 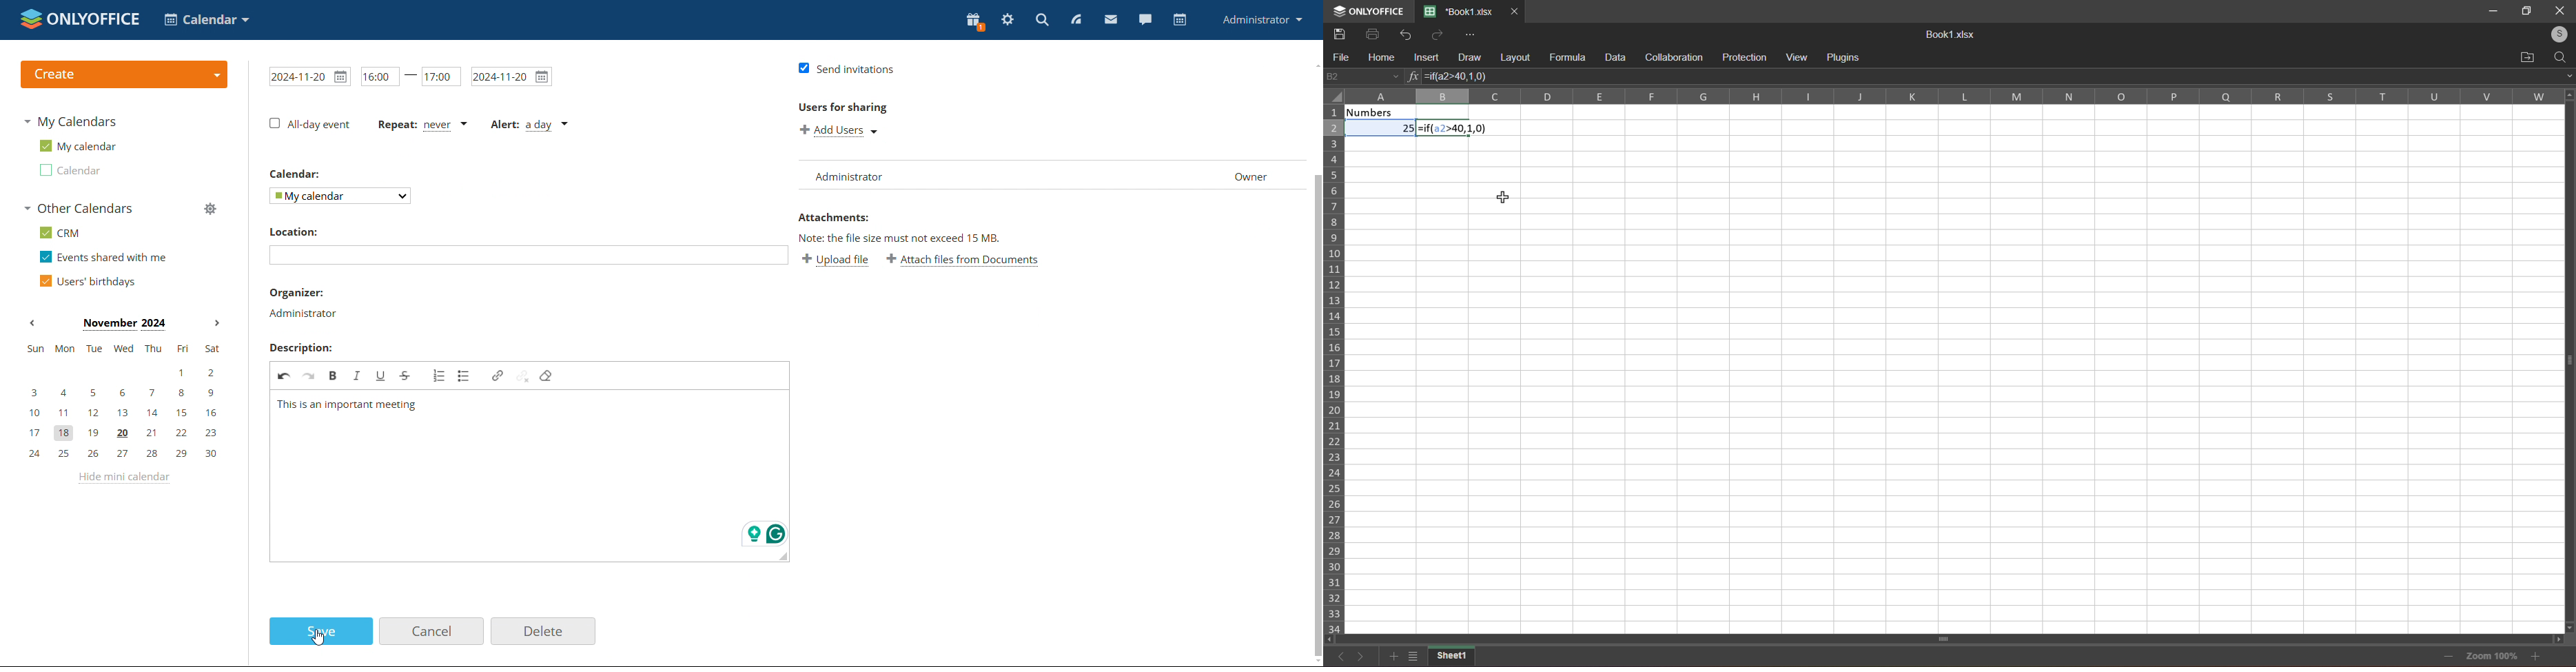 What do you see at coordinates (300, 313) in the screenshot?
I see `organiser` at bounding box center [300, 313].